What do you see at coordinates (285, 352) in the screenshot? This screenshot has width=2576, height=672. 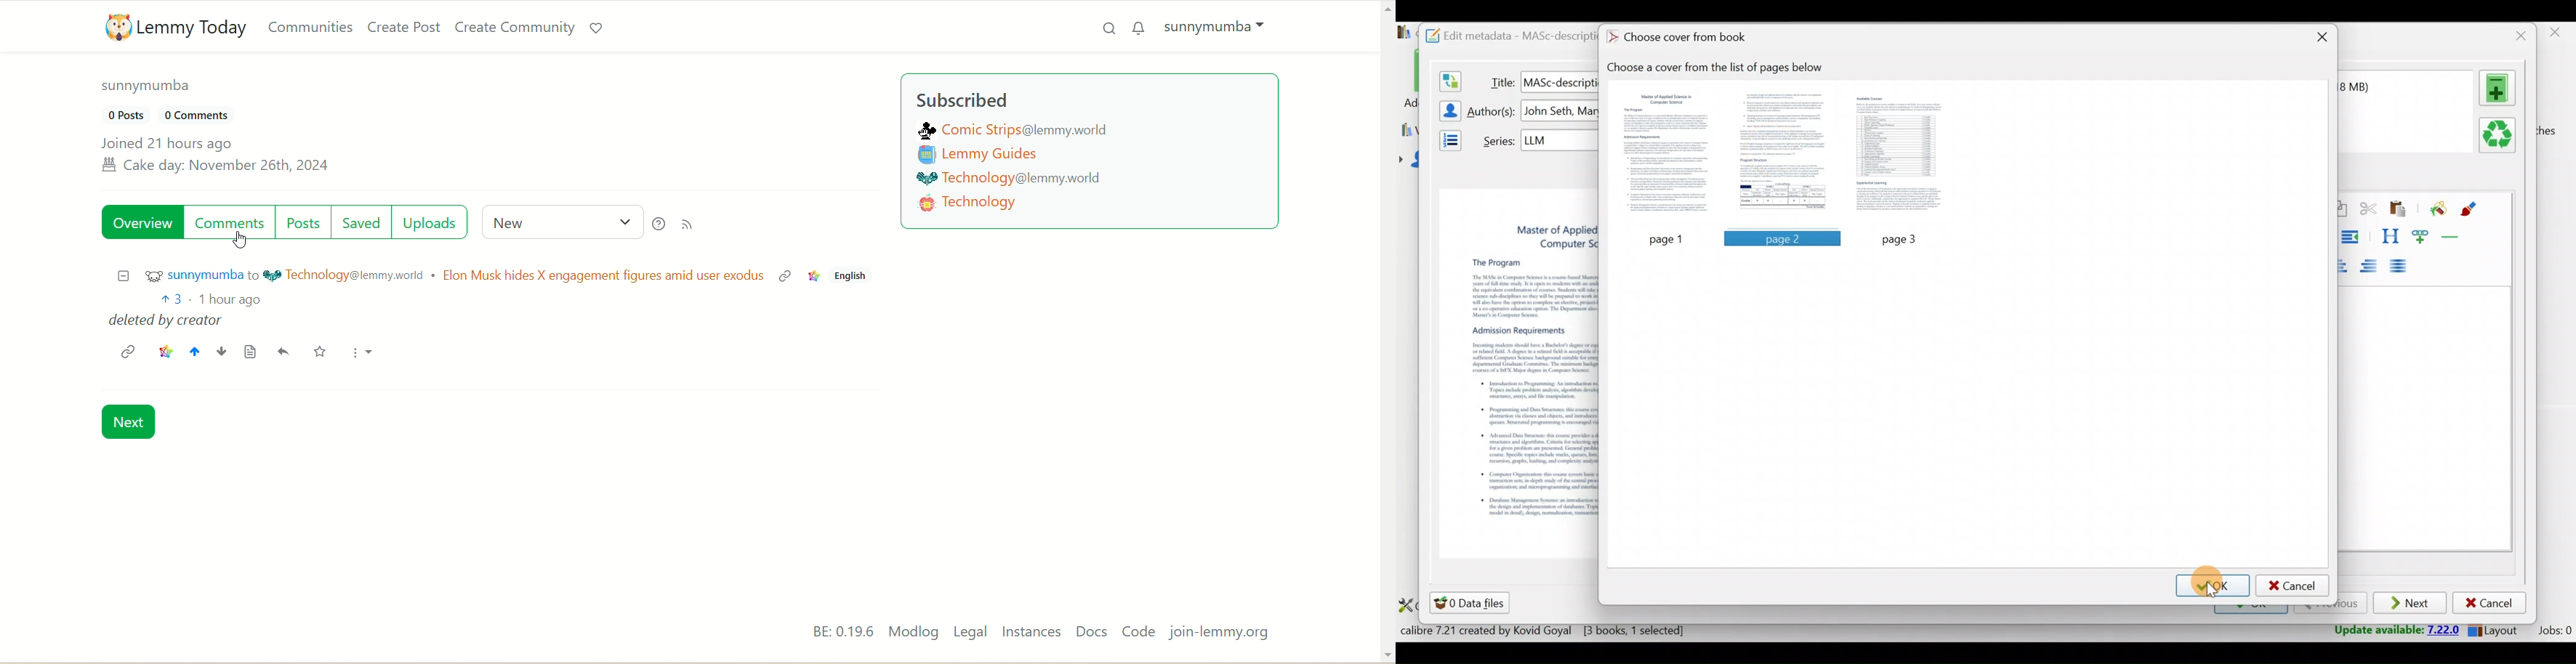 I see `reply` at bounding box center [285, 352].